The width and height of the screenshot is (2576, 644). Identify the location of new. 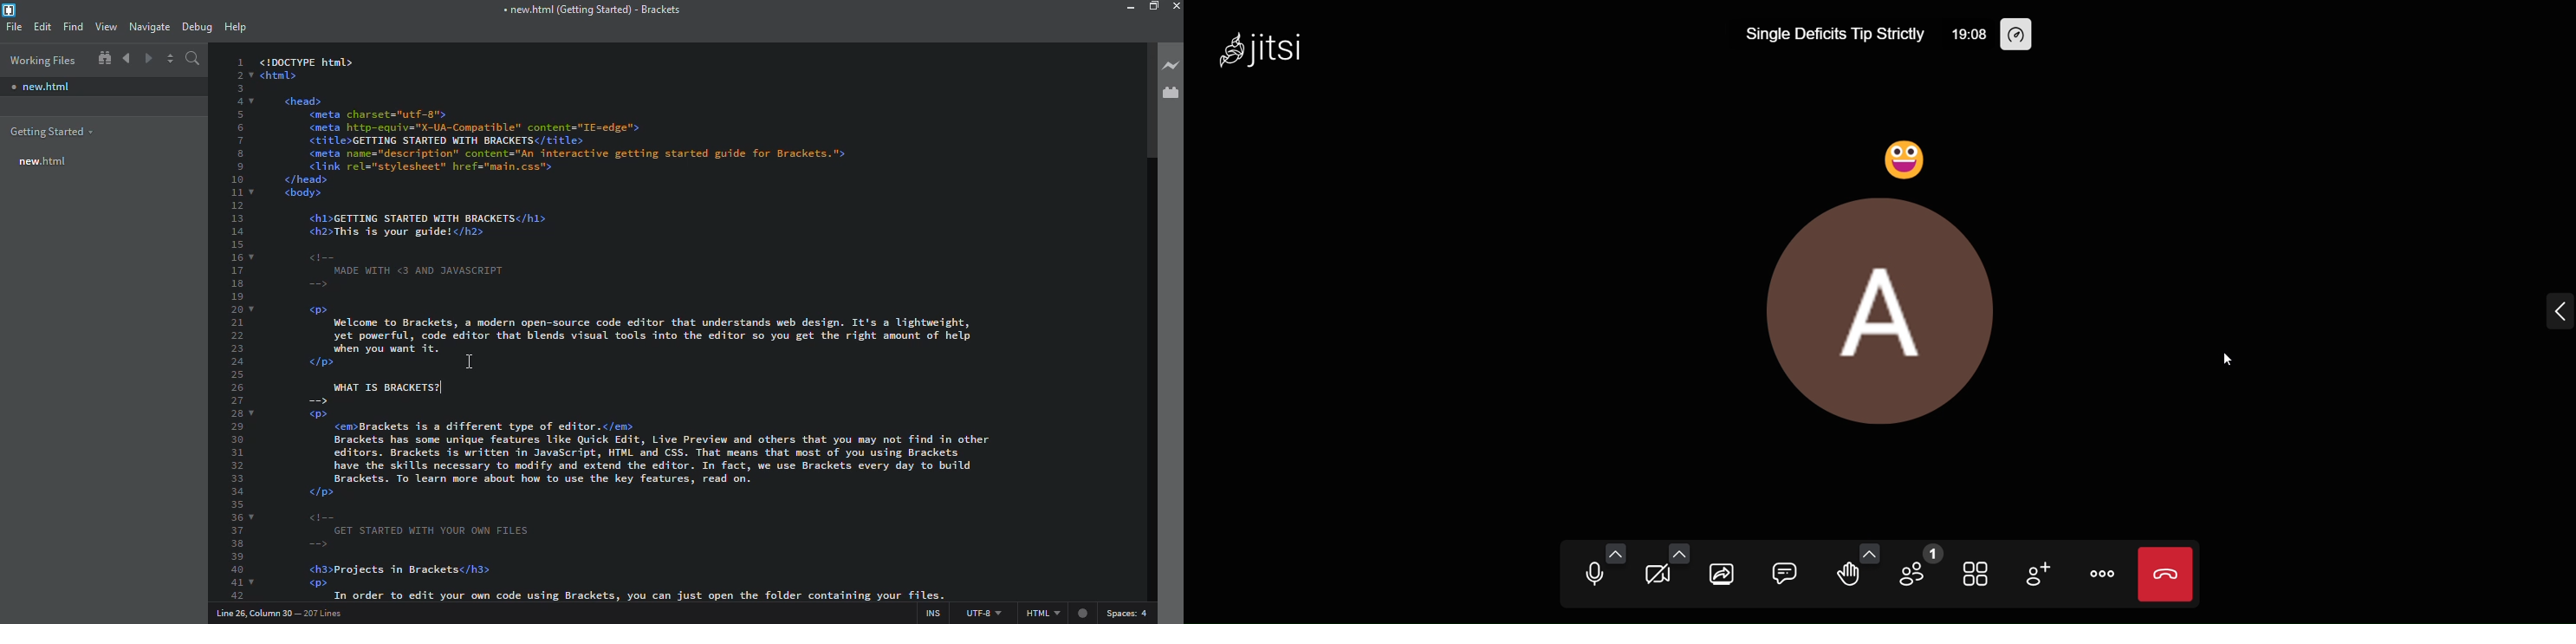
(42, 161).